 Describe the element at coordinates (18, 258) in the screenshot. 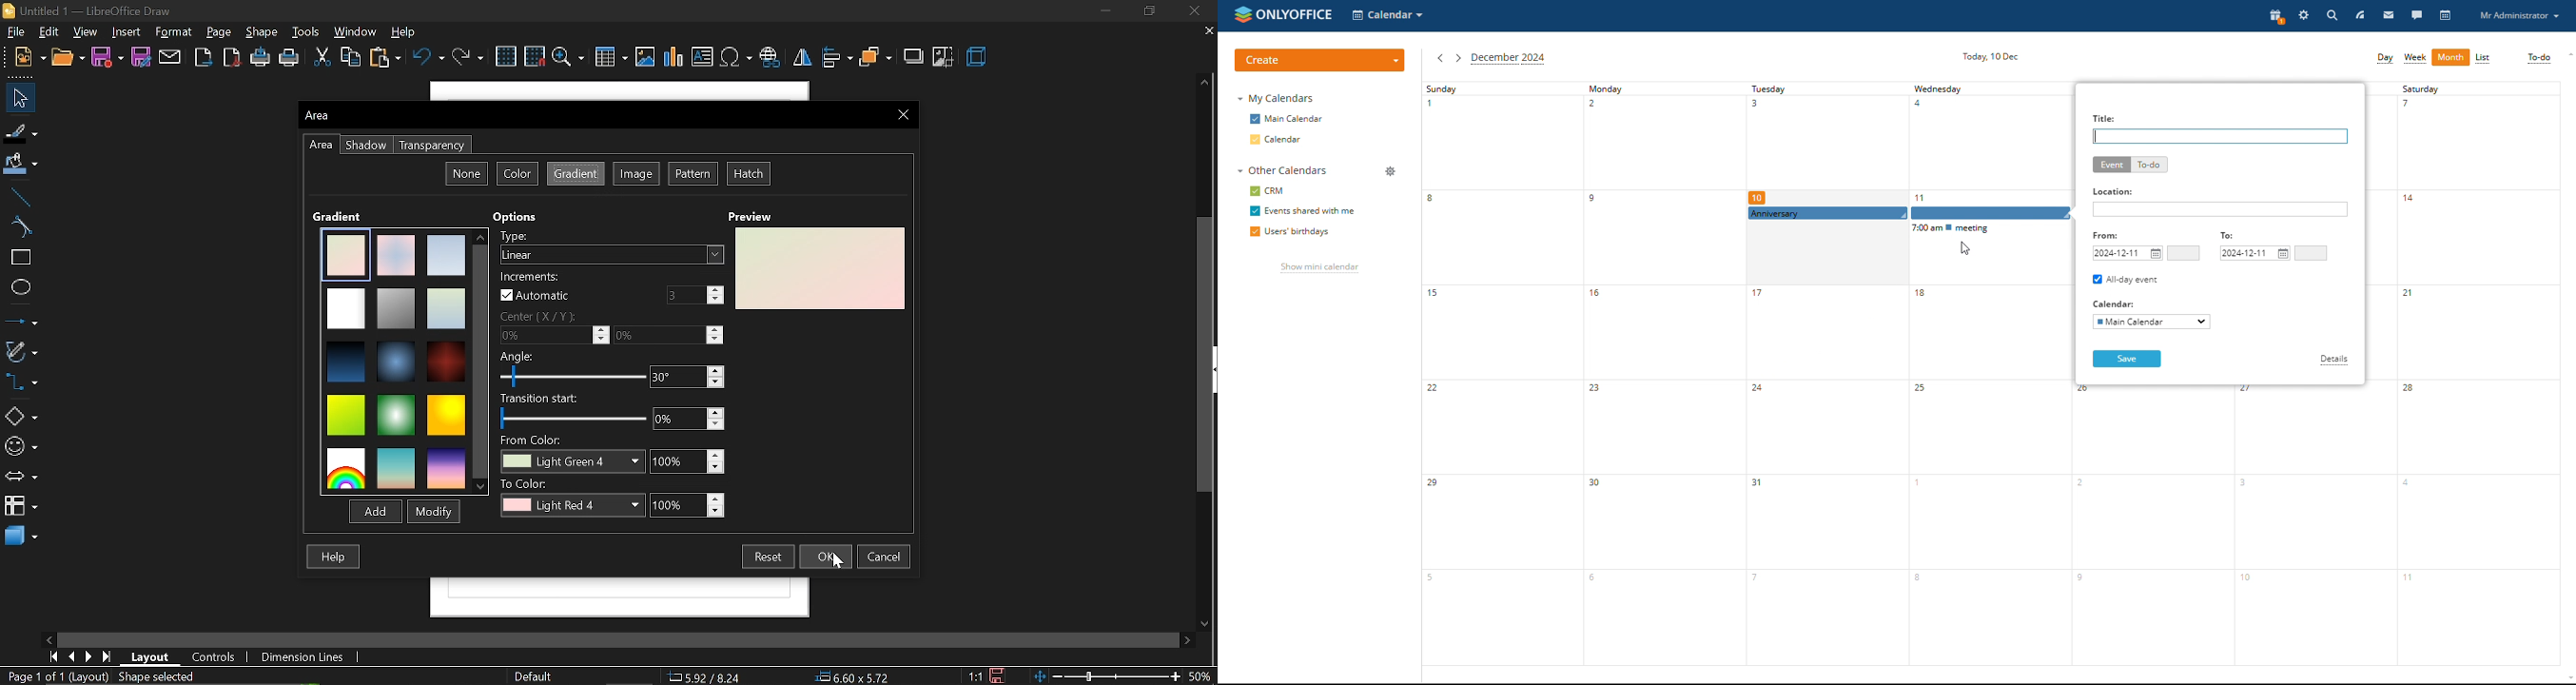

I see `rectangle` at that location.